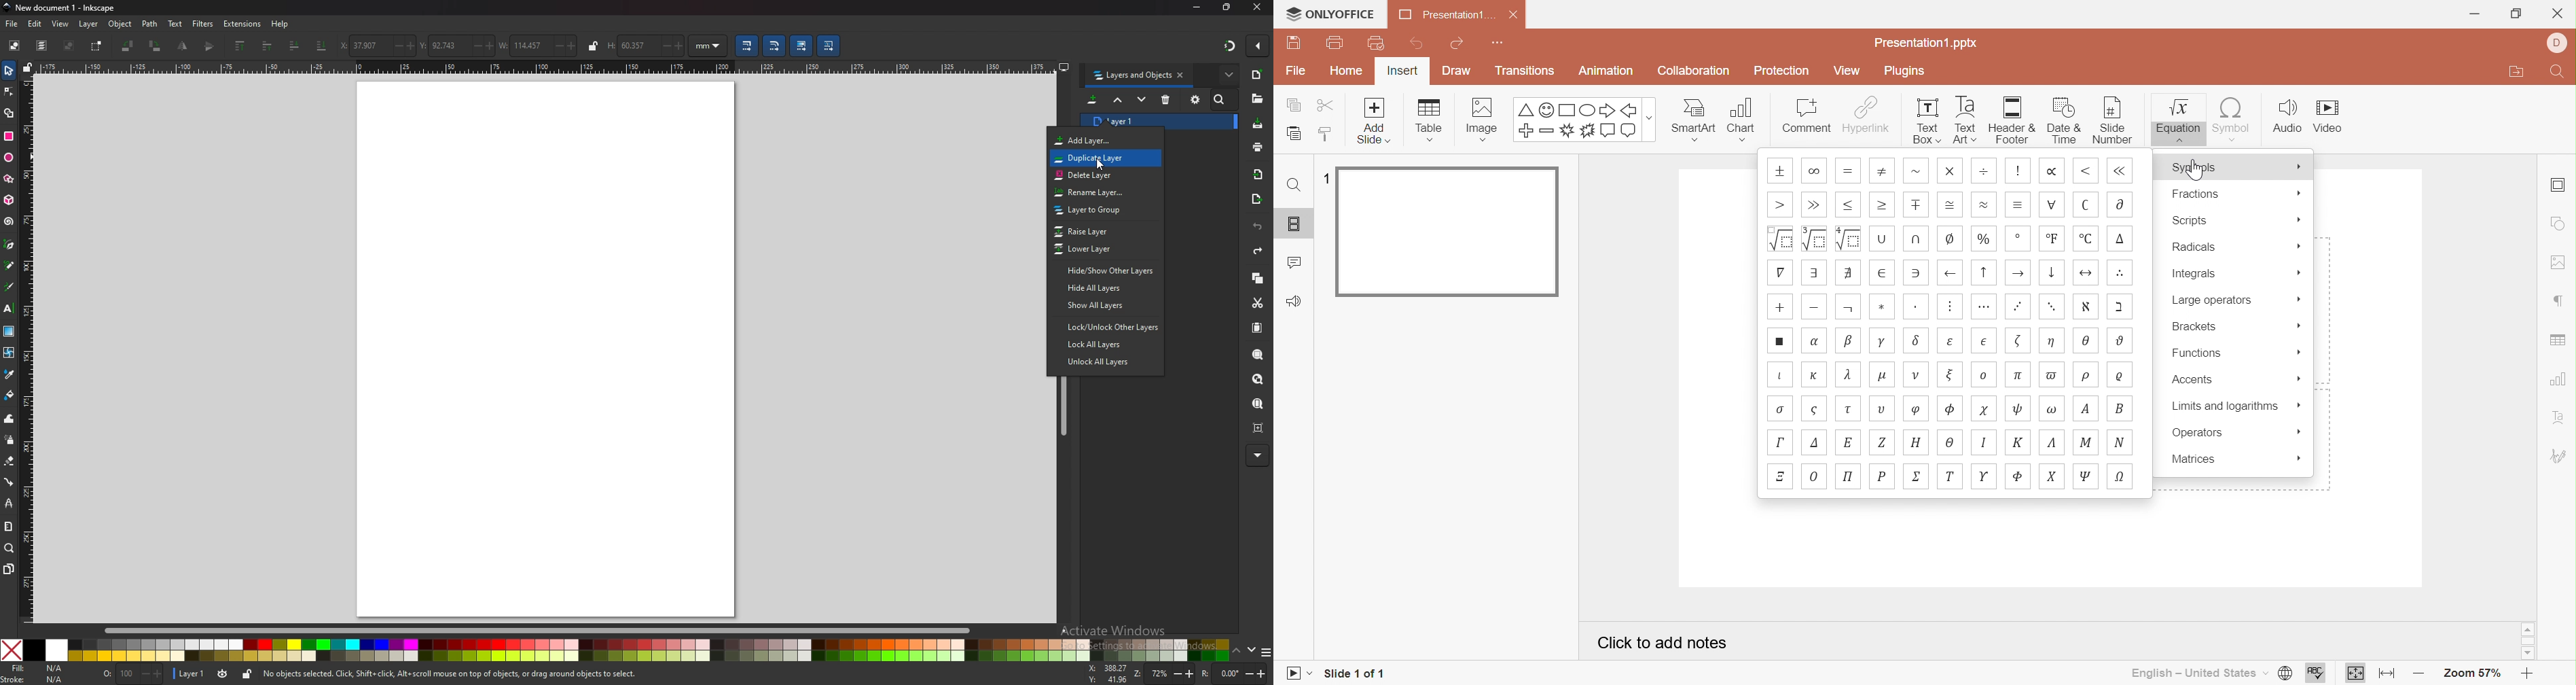 The image size is (2576, 700). What do you see at coordinates (2236, 405) in the screenshot?
I see `Limits and algorithms` at bounding box center [2236, 405].